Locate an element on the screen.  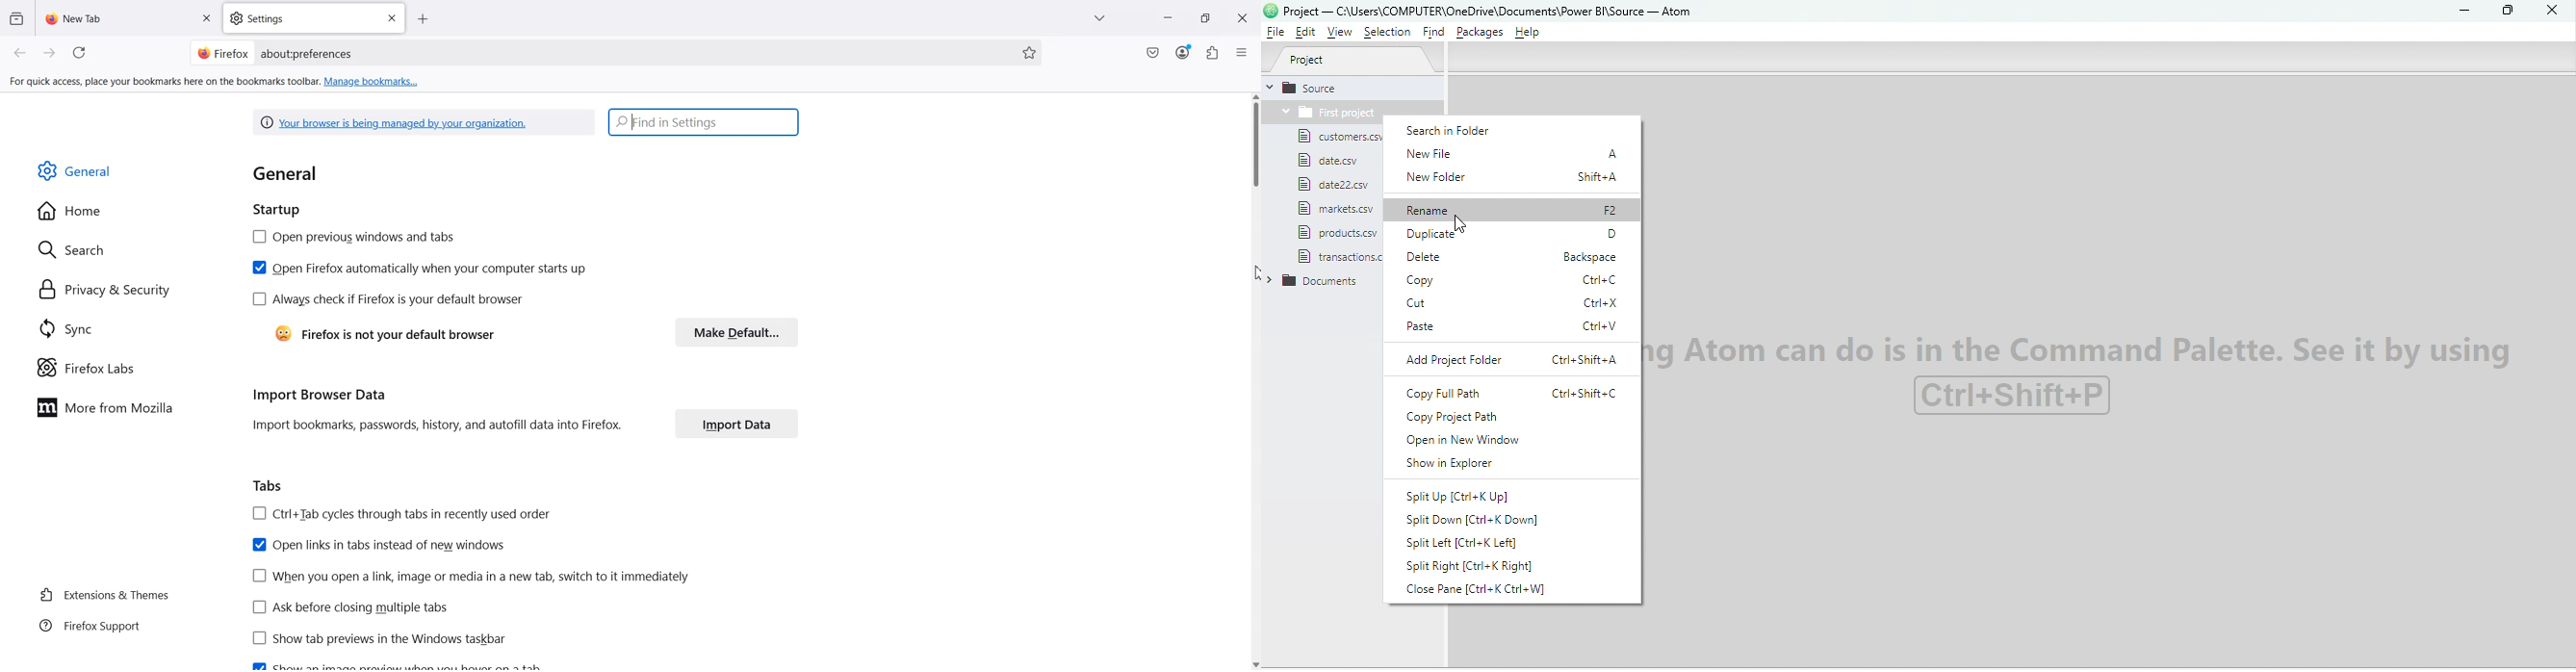
Search Bar is located at coordinates (614, 53).